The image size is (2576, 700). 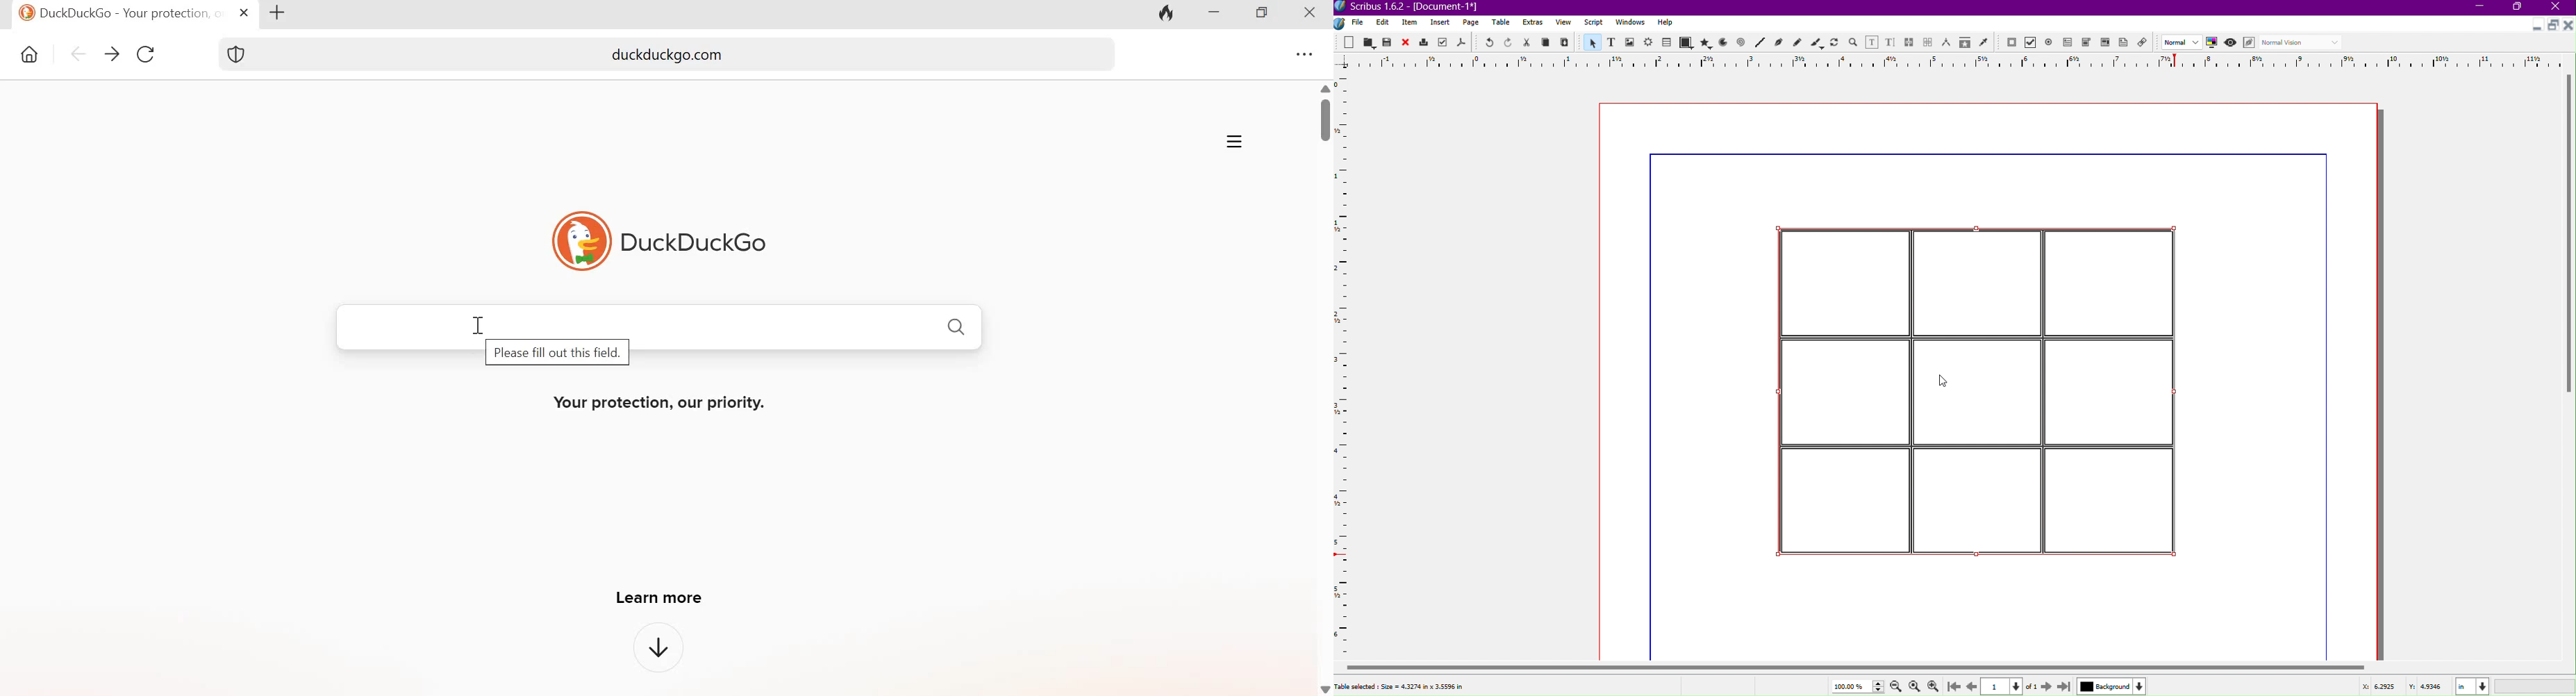 I want to click on duckduckgo.com, so click(x=692, y=54).